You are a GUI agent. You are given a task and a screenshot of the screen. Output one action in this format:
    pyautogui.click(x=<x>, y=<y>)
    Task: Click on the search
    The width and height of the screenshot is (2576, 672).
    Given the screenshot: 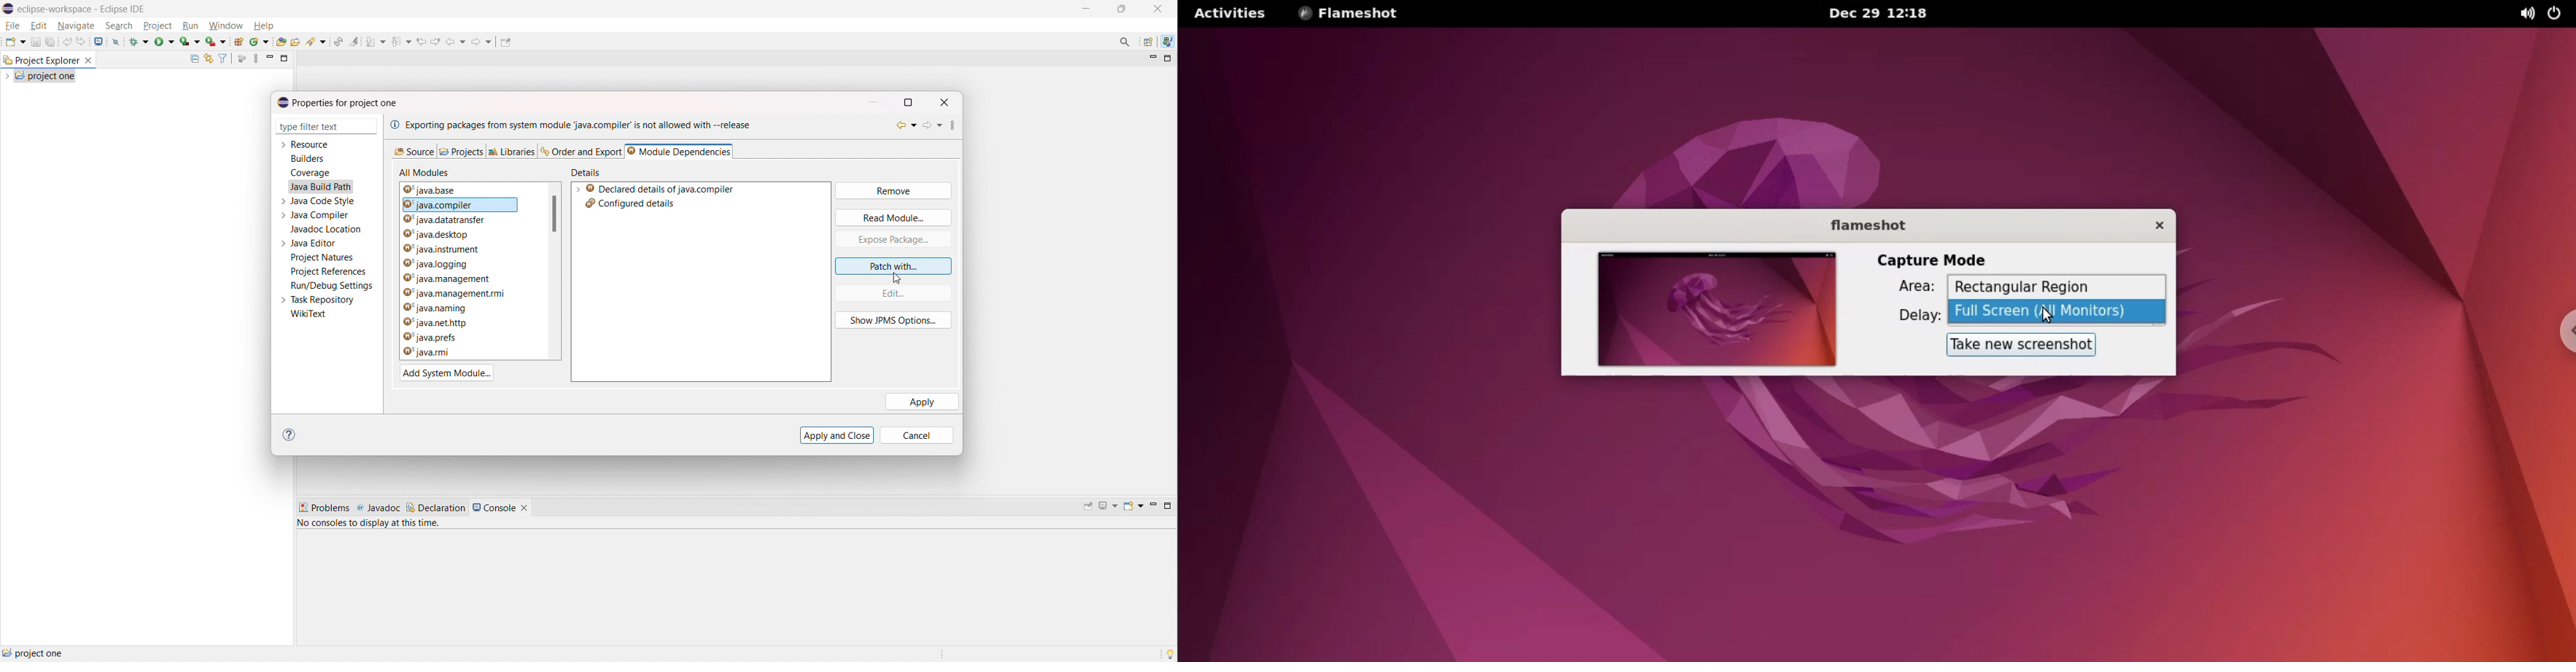 What is the action you would take?
    pyautogui.click(x=316, y=42)
    